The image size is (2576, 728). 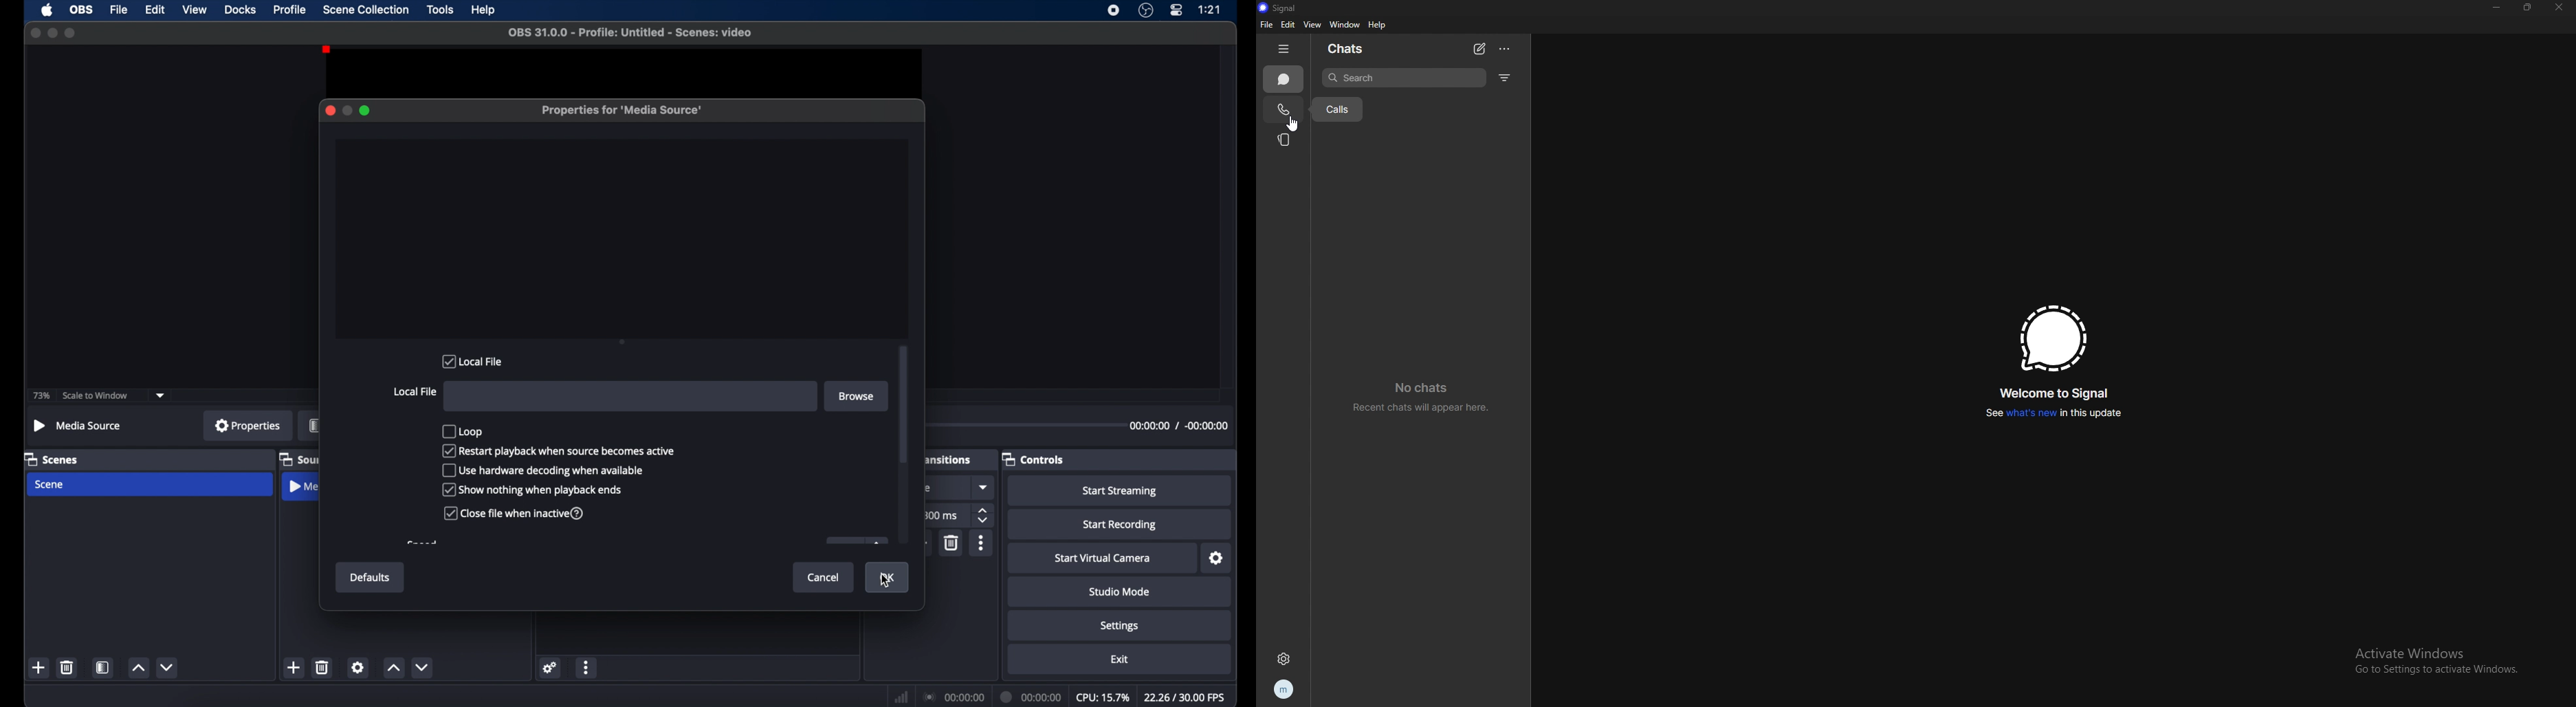 I want to click on delete, so click(x=951, y=543).